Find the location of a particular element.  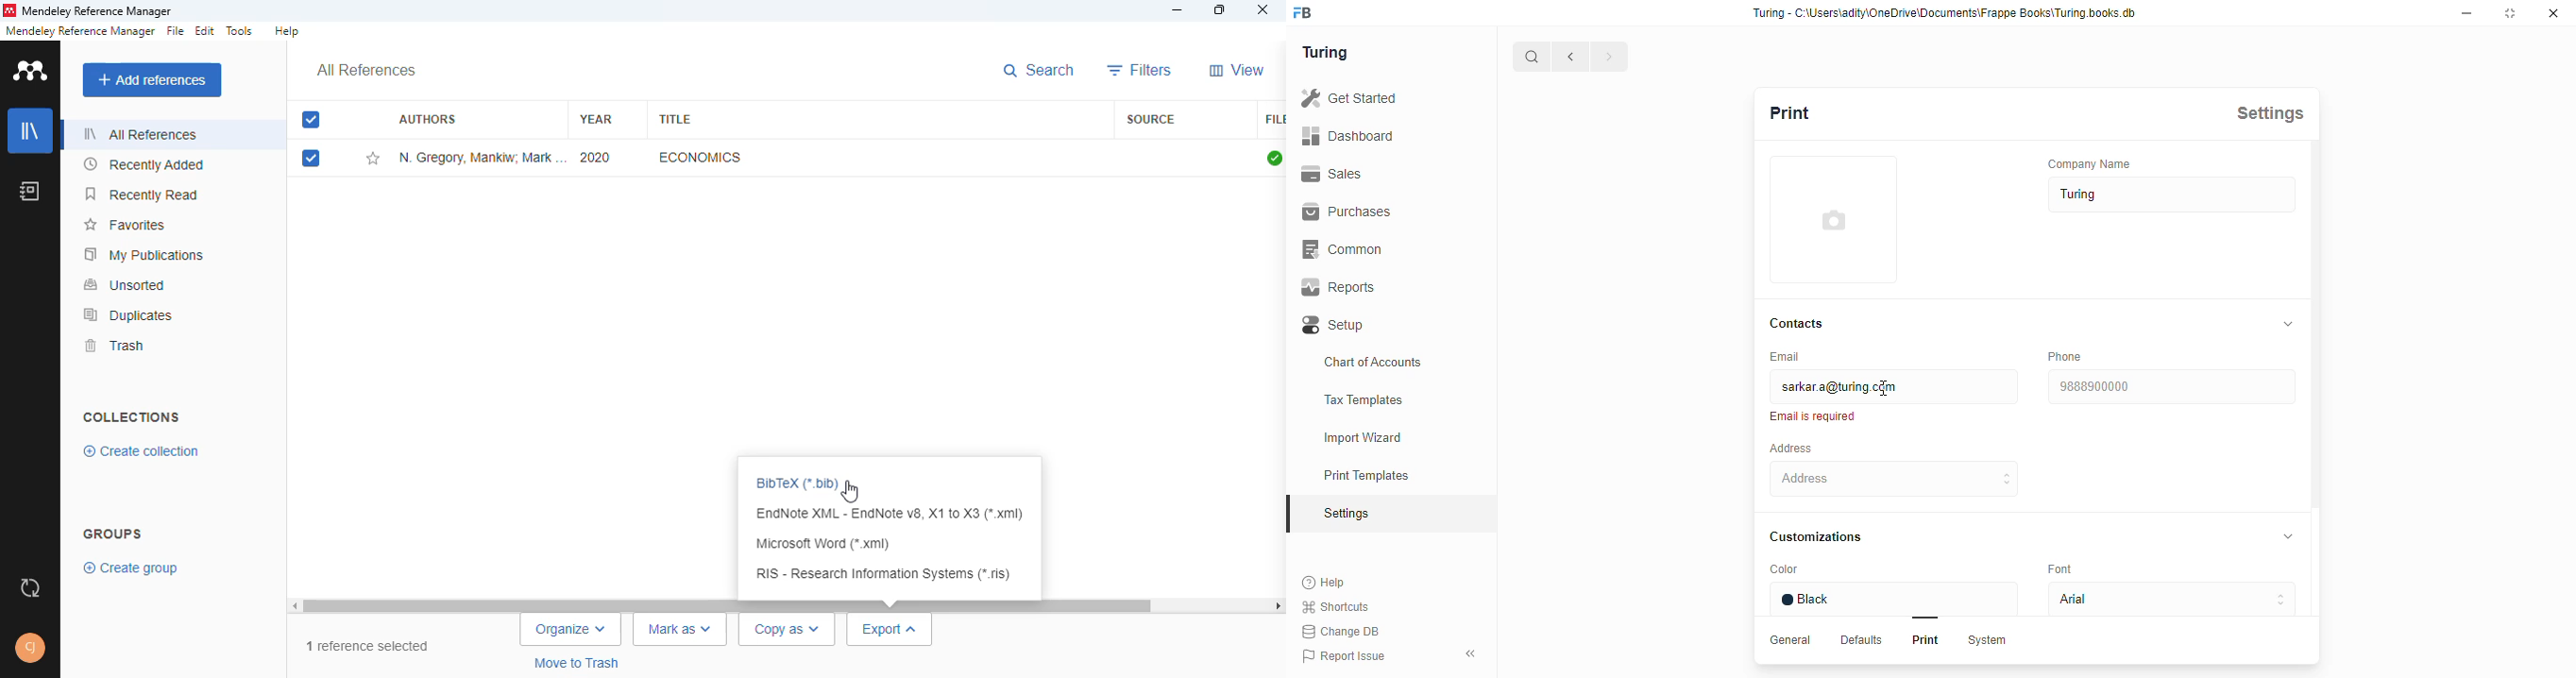

Email is required is located at coordinates (1817, 416).